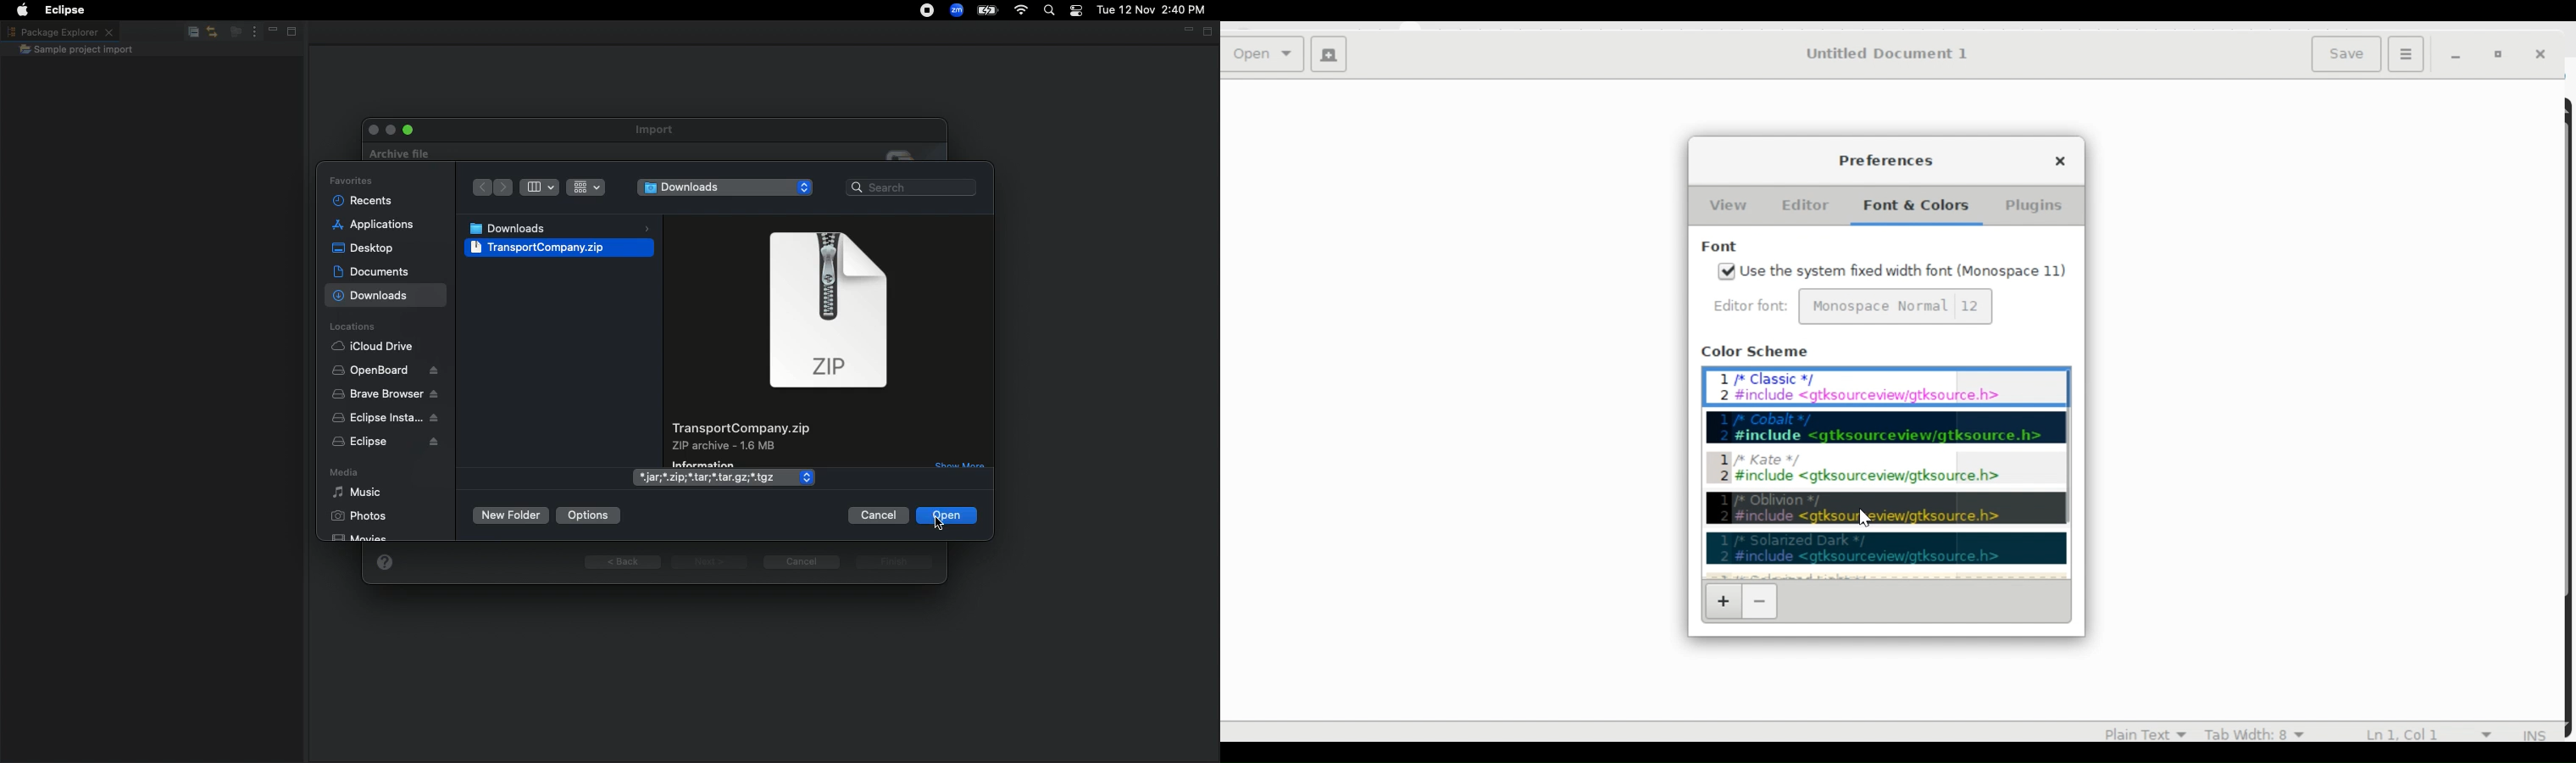  I want to click on icon, so click(904, 153).